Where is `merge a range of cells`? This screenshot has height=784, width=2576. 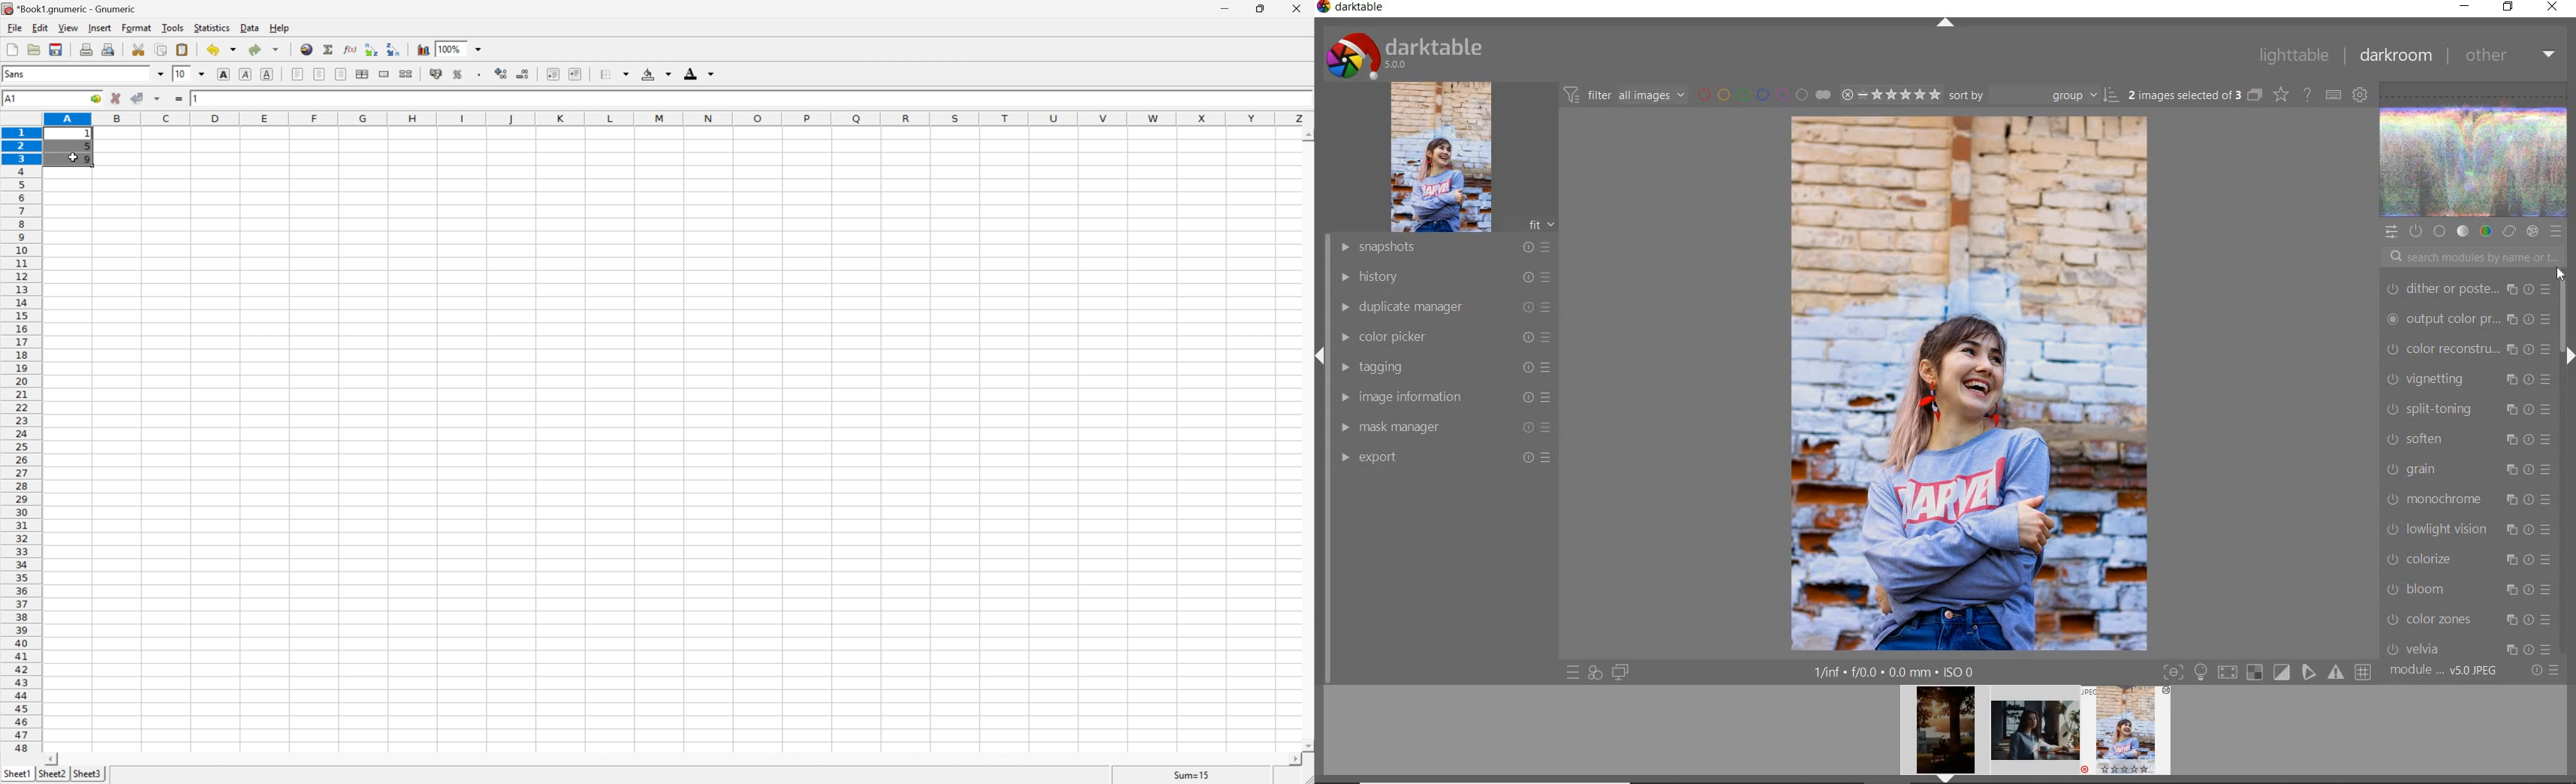
merge a range of cells is located at coordinates (387, 74).